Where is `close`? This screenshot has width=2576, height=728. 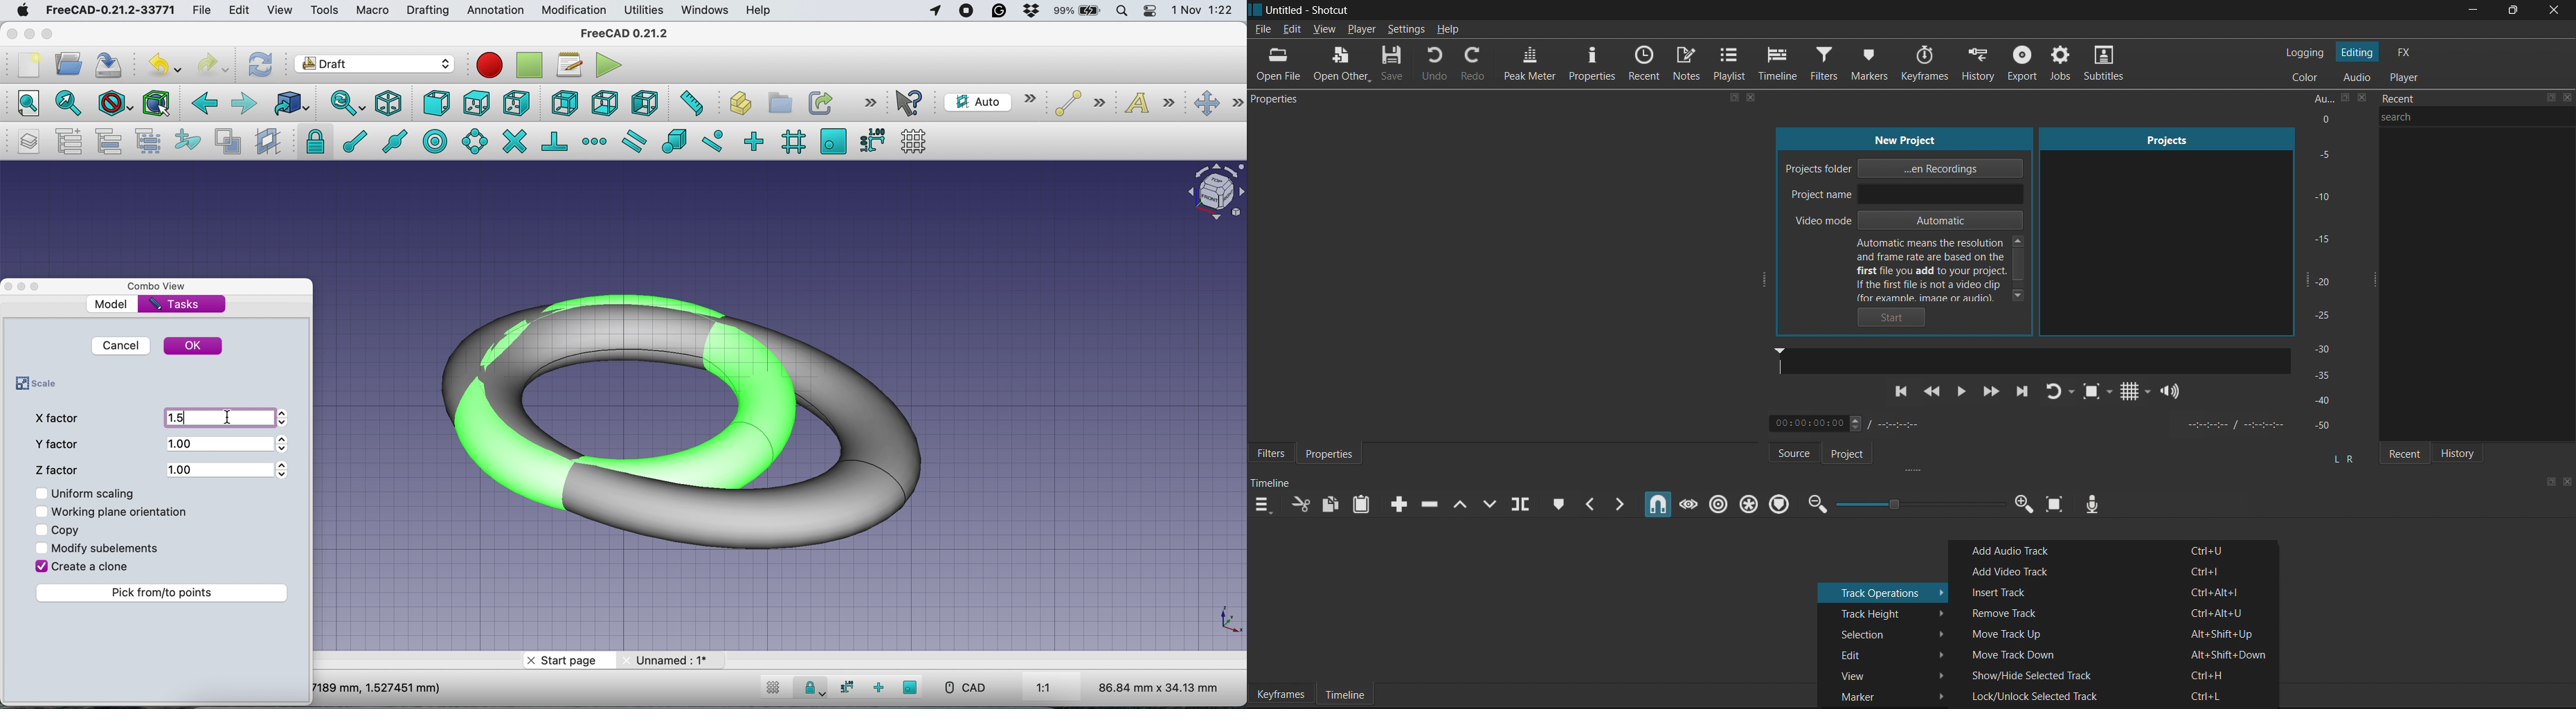 close is located at coordinates (2552, 11).